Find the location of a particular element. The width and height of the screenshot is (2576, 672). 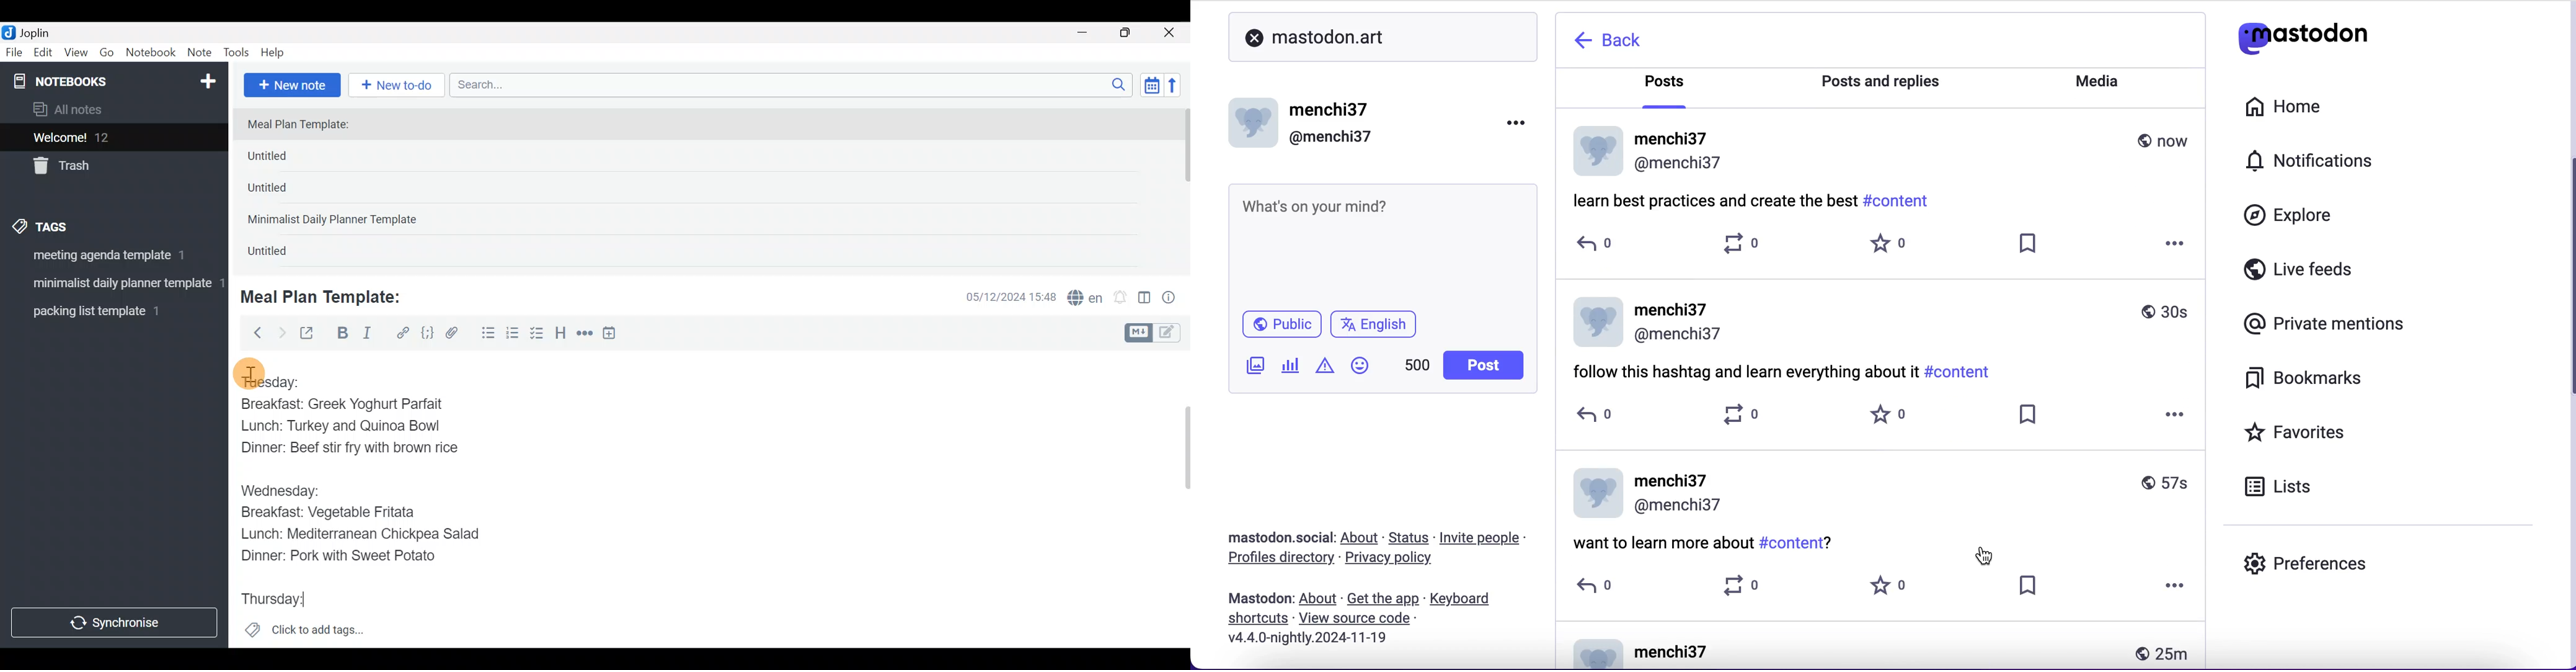

0 replies is located at coordinates (1597, 587).